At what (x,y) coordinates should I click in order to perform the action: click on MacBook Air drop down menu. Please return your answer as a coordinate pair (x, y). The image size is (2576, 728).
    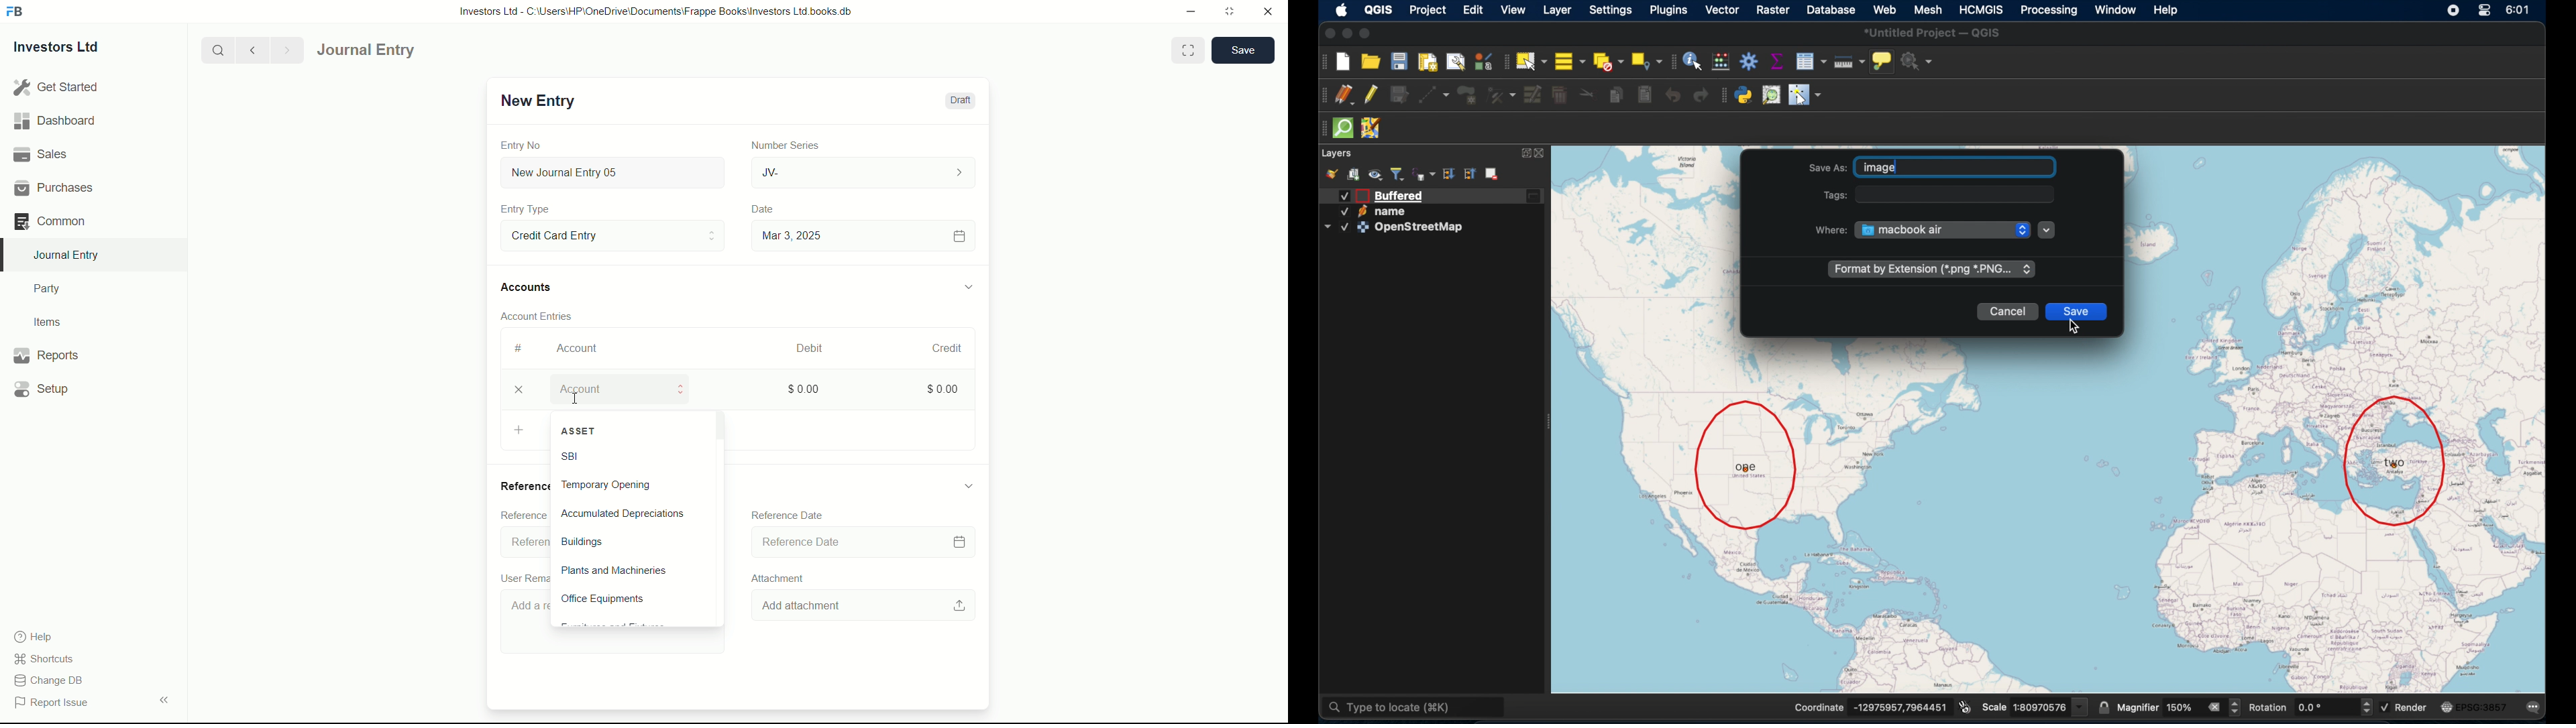
    Looking at the image, I should click on (1942, 229).